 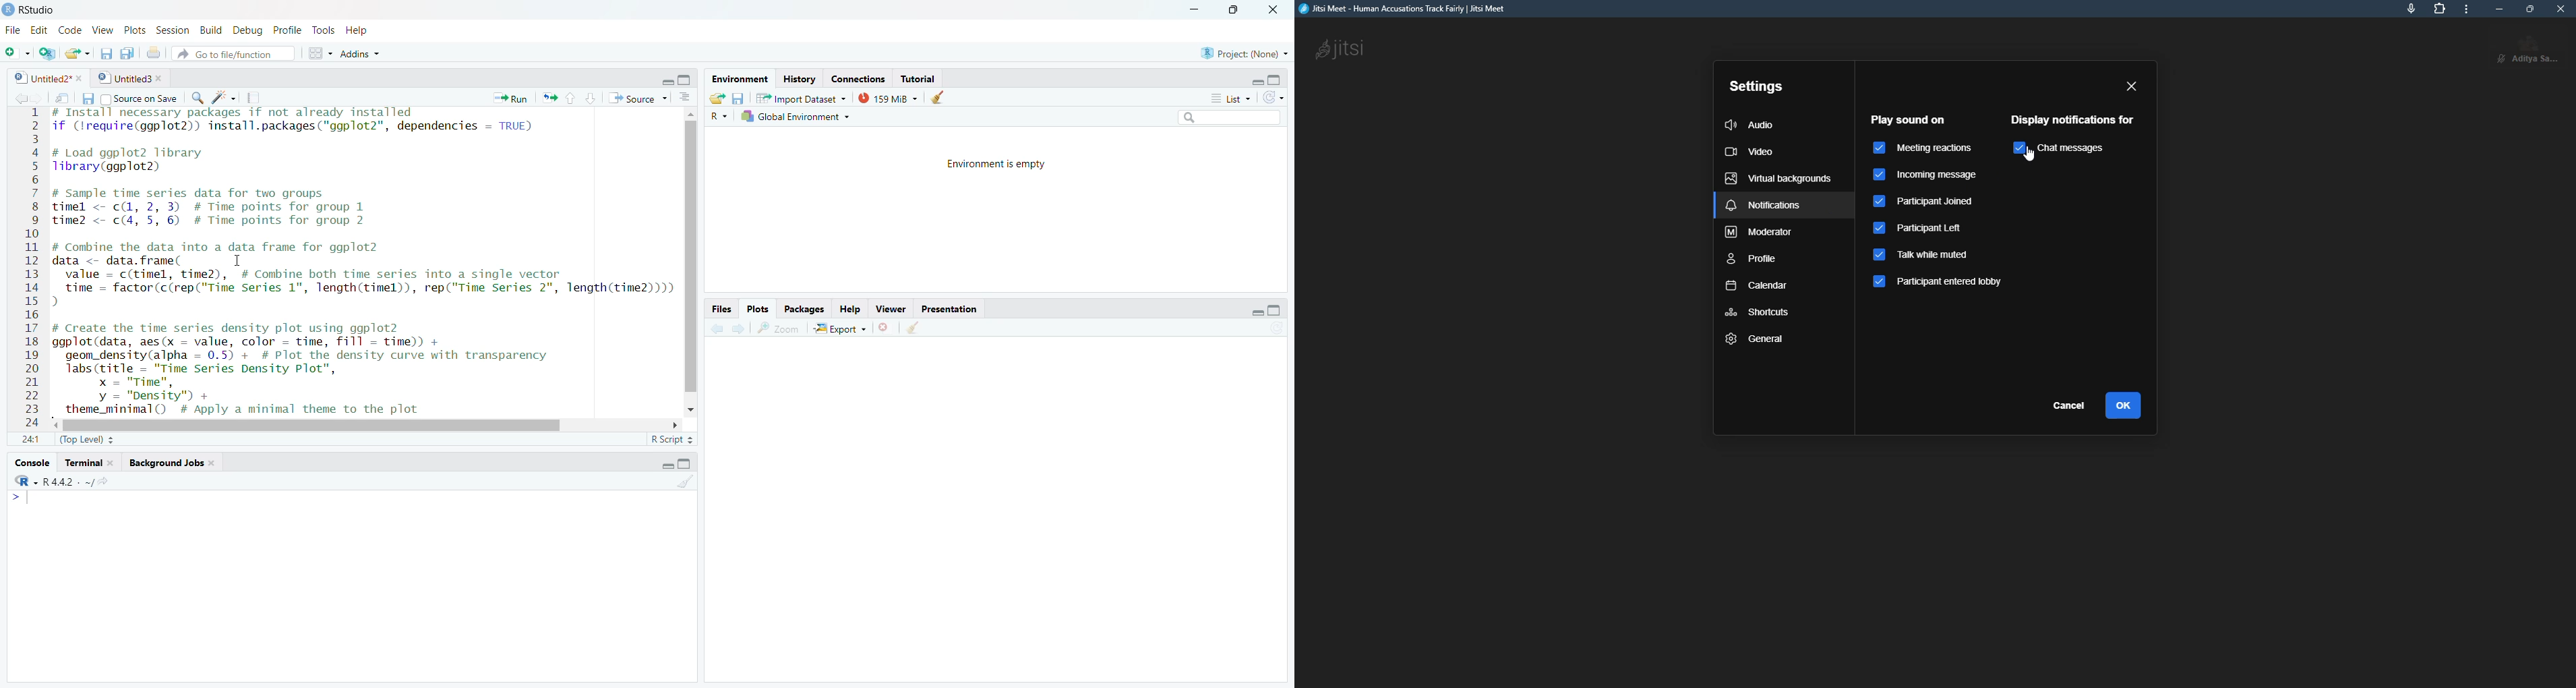 What do you see at coordinates (591, 98) in the screenshot?
I see `down` at bounding box center [591, 98].